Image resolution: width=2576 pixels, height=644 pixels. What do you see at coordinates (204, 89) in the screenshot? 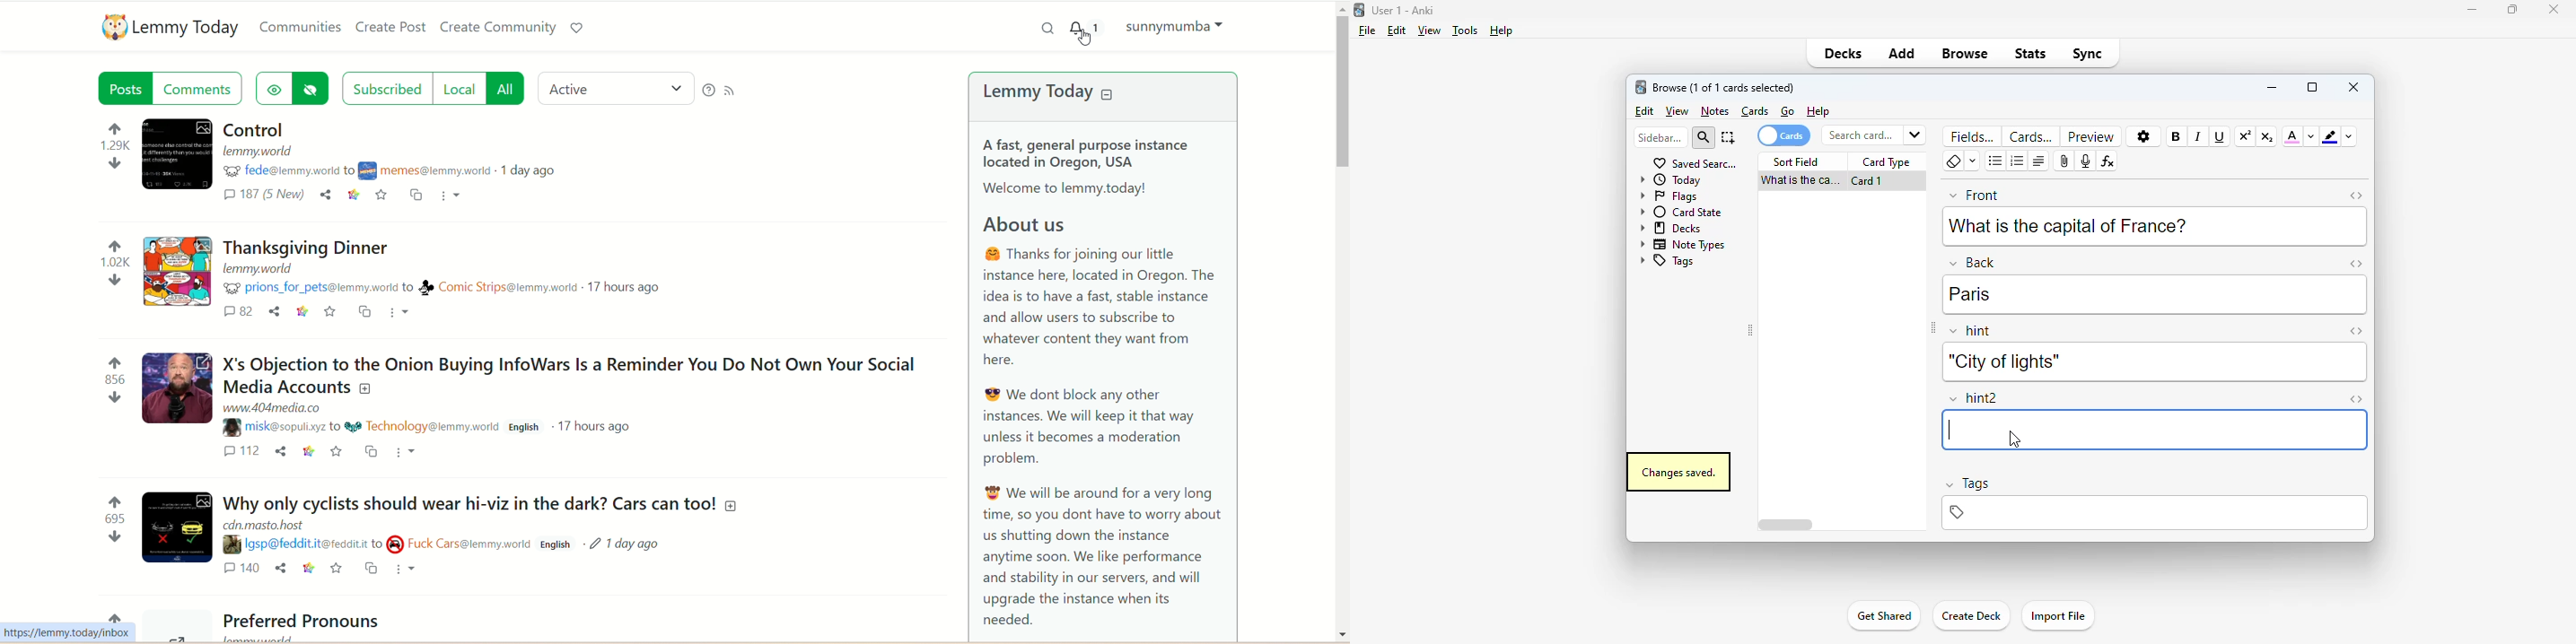
I see `comments` at bounding box center [204, 89].